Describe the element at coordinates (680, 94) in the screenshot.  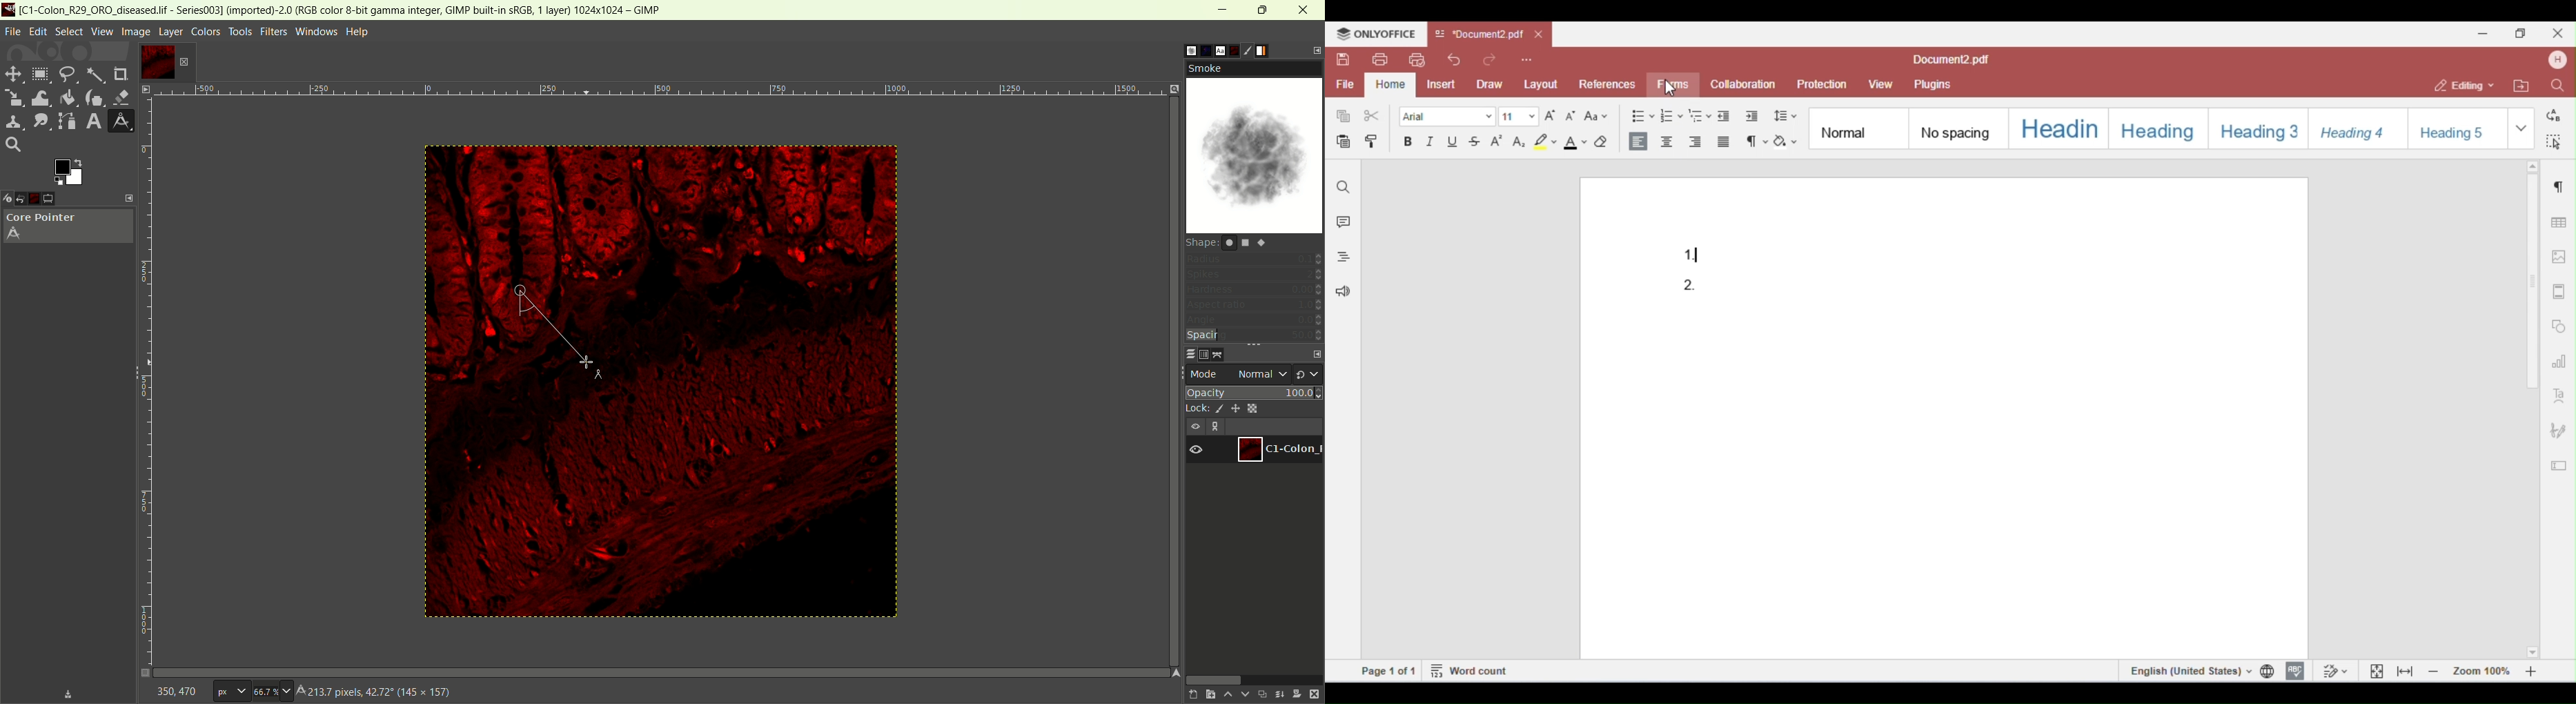
I see `zoom factor` at that location.